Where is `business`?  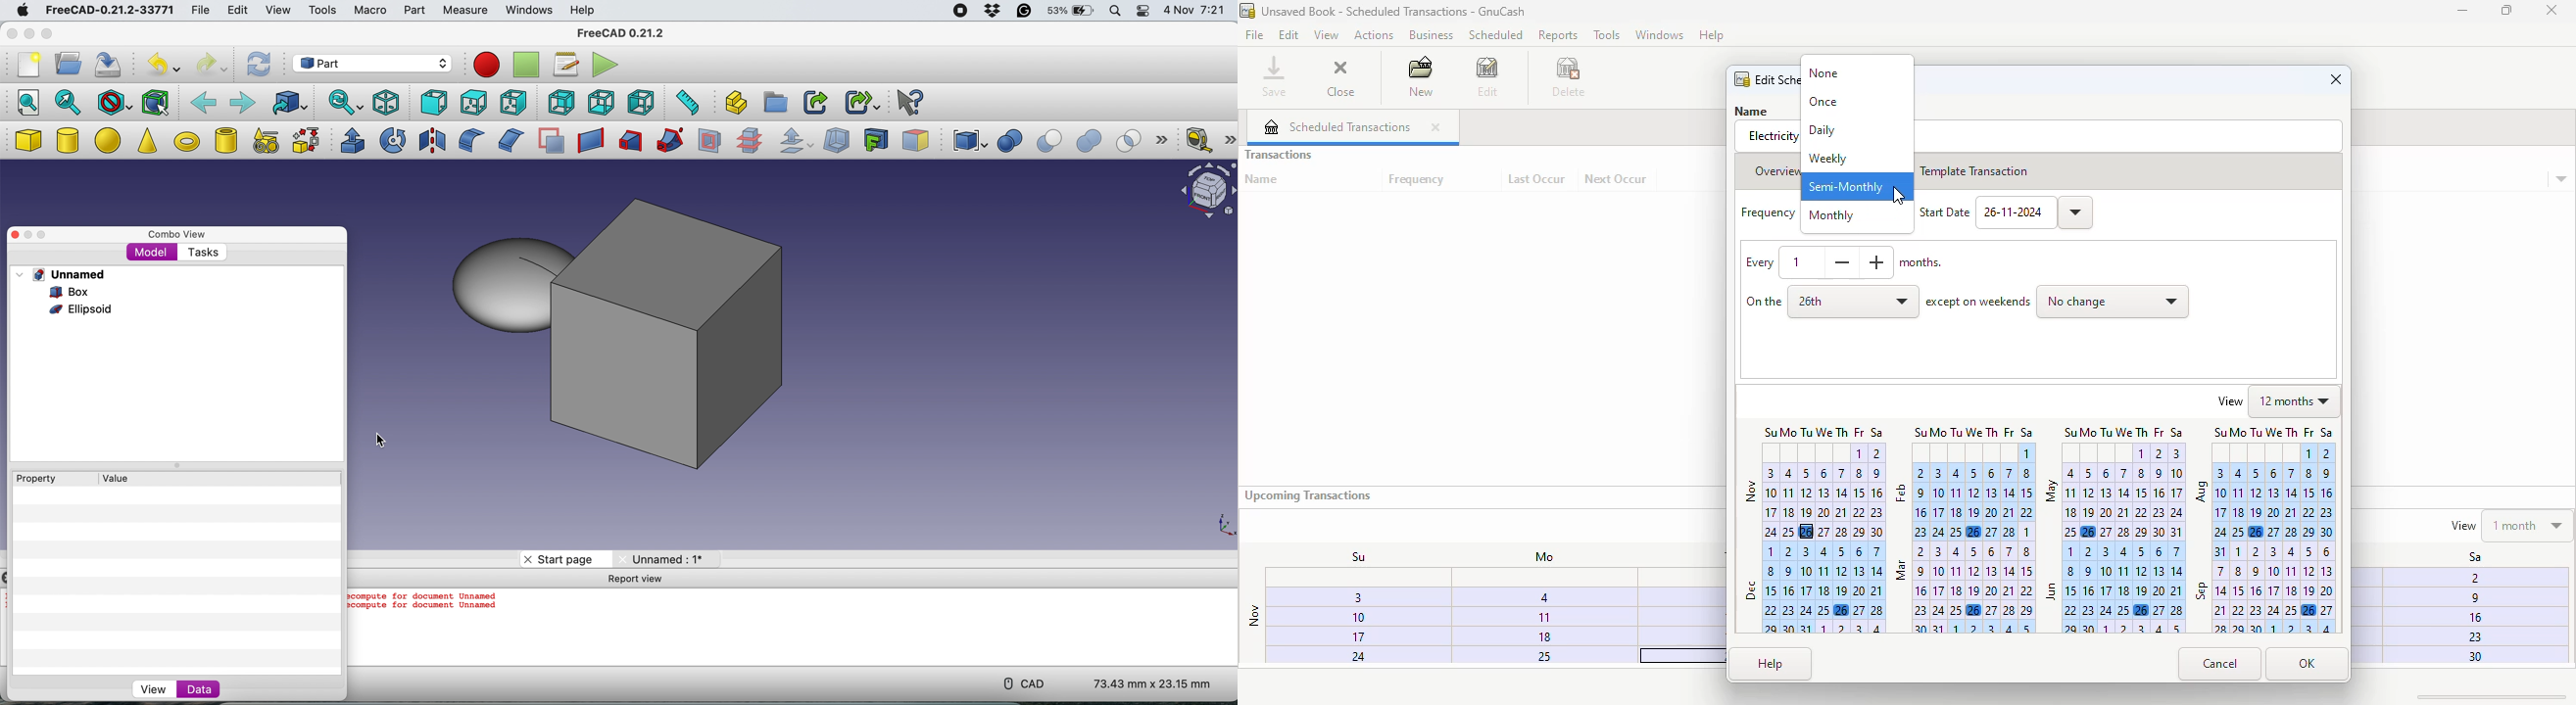 business is located at coordinates (1431, 34).